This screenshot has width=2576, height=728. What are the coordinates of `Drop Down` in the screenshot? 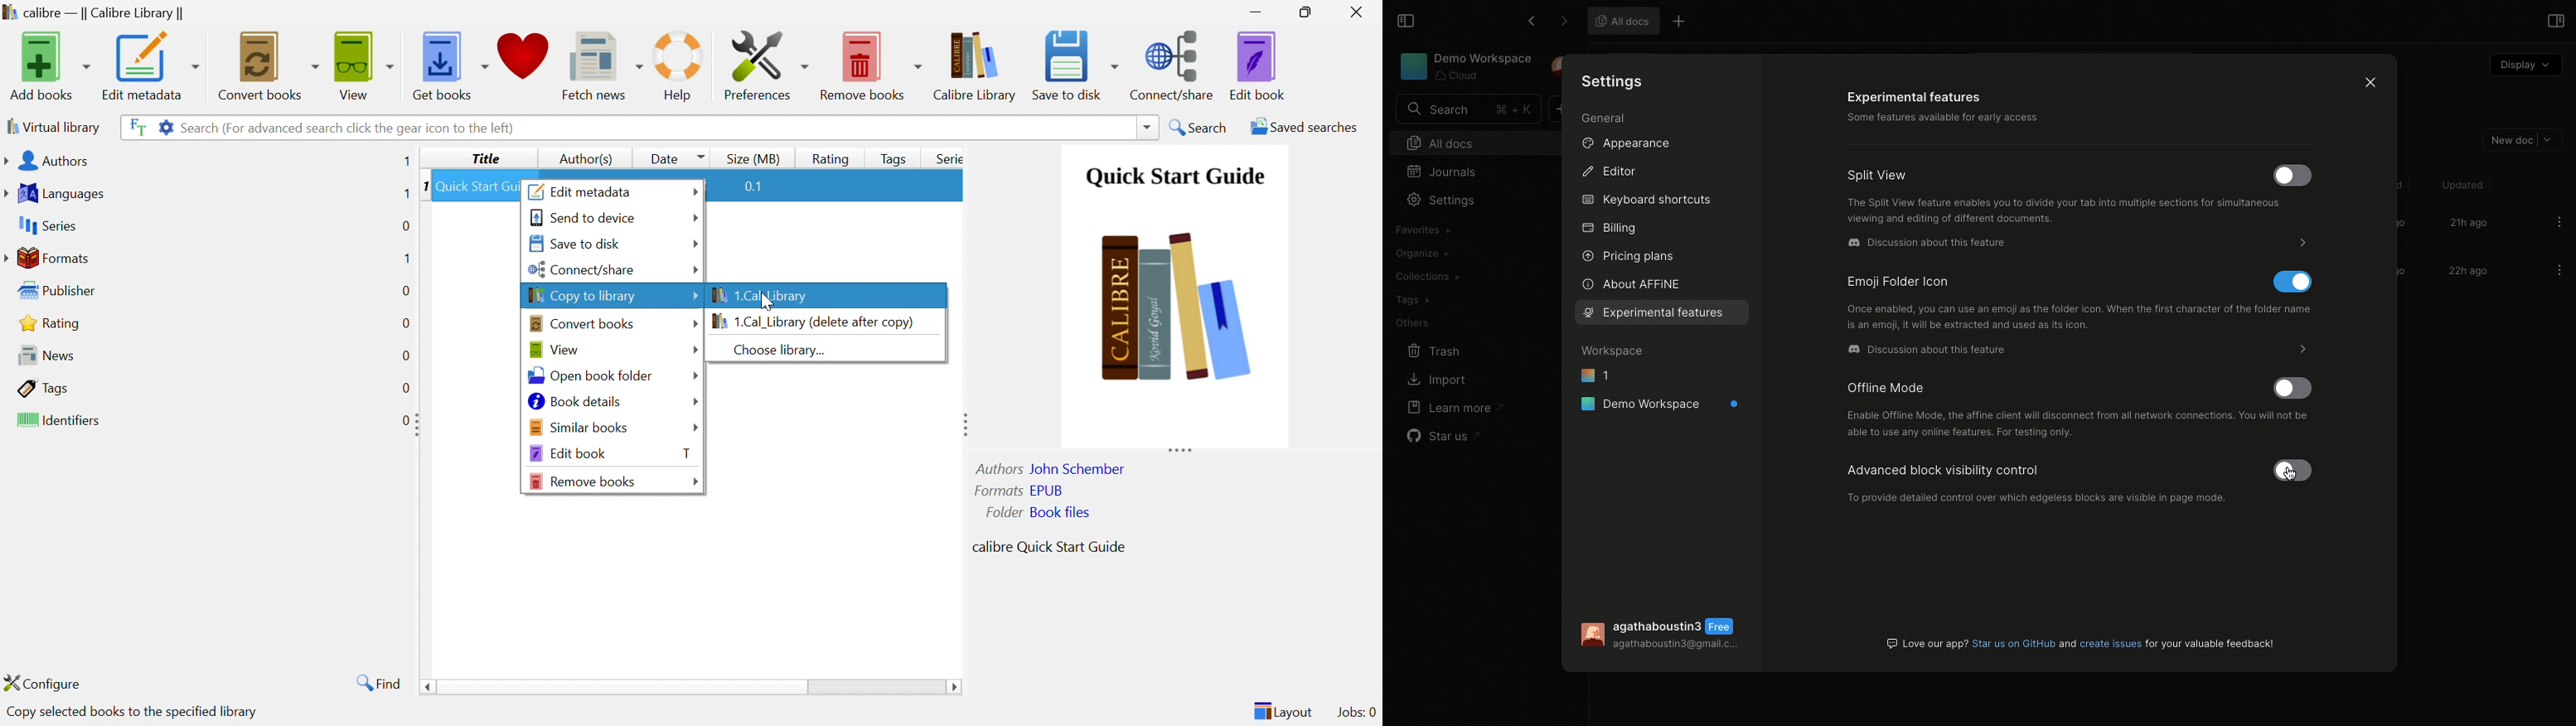 It's located at (692, 218).